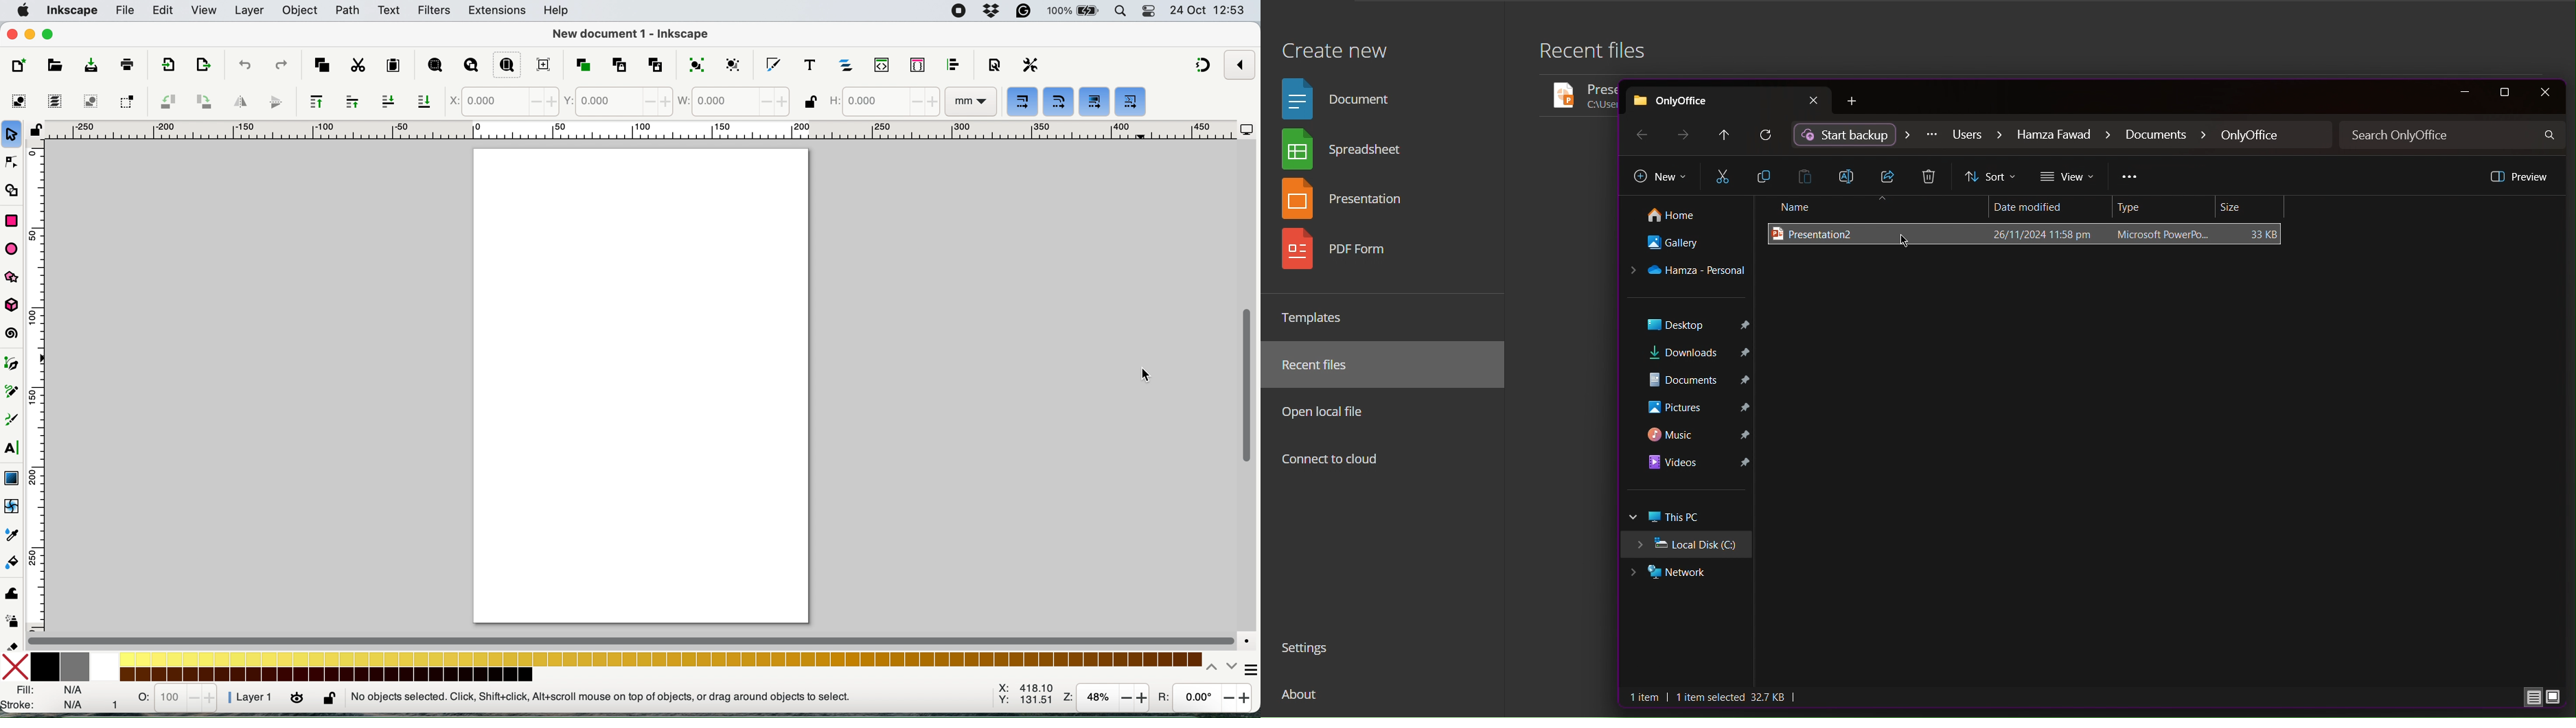  Describe the element at coordinates (349, 13) in the screenshot. I see `path` at that location.